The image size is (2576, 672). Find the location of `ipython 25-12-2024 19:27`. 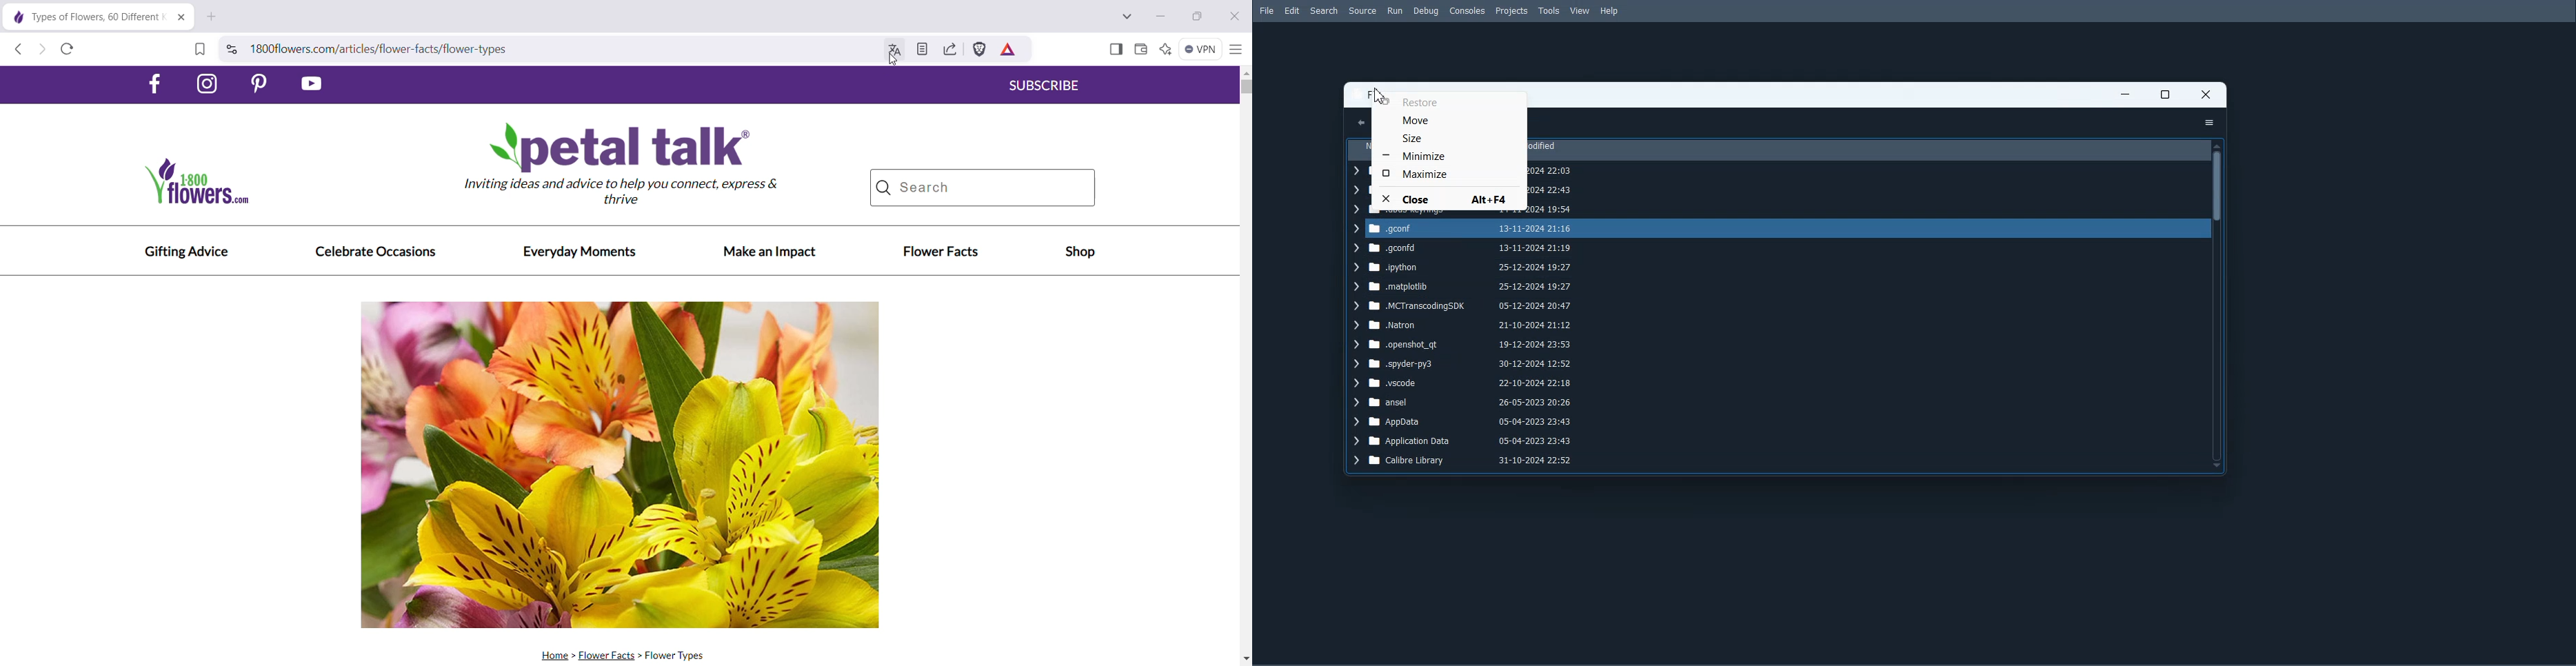

ipython 25-12-2024 19:27 is located at coordinates (1461, 268).